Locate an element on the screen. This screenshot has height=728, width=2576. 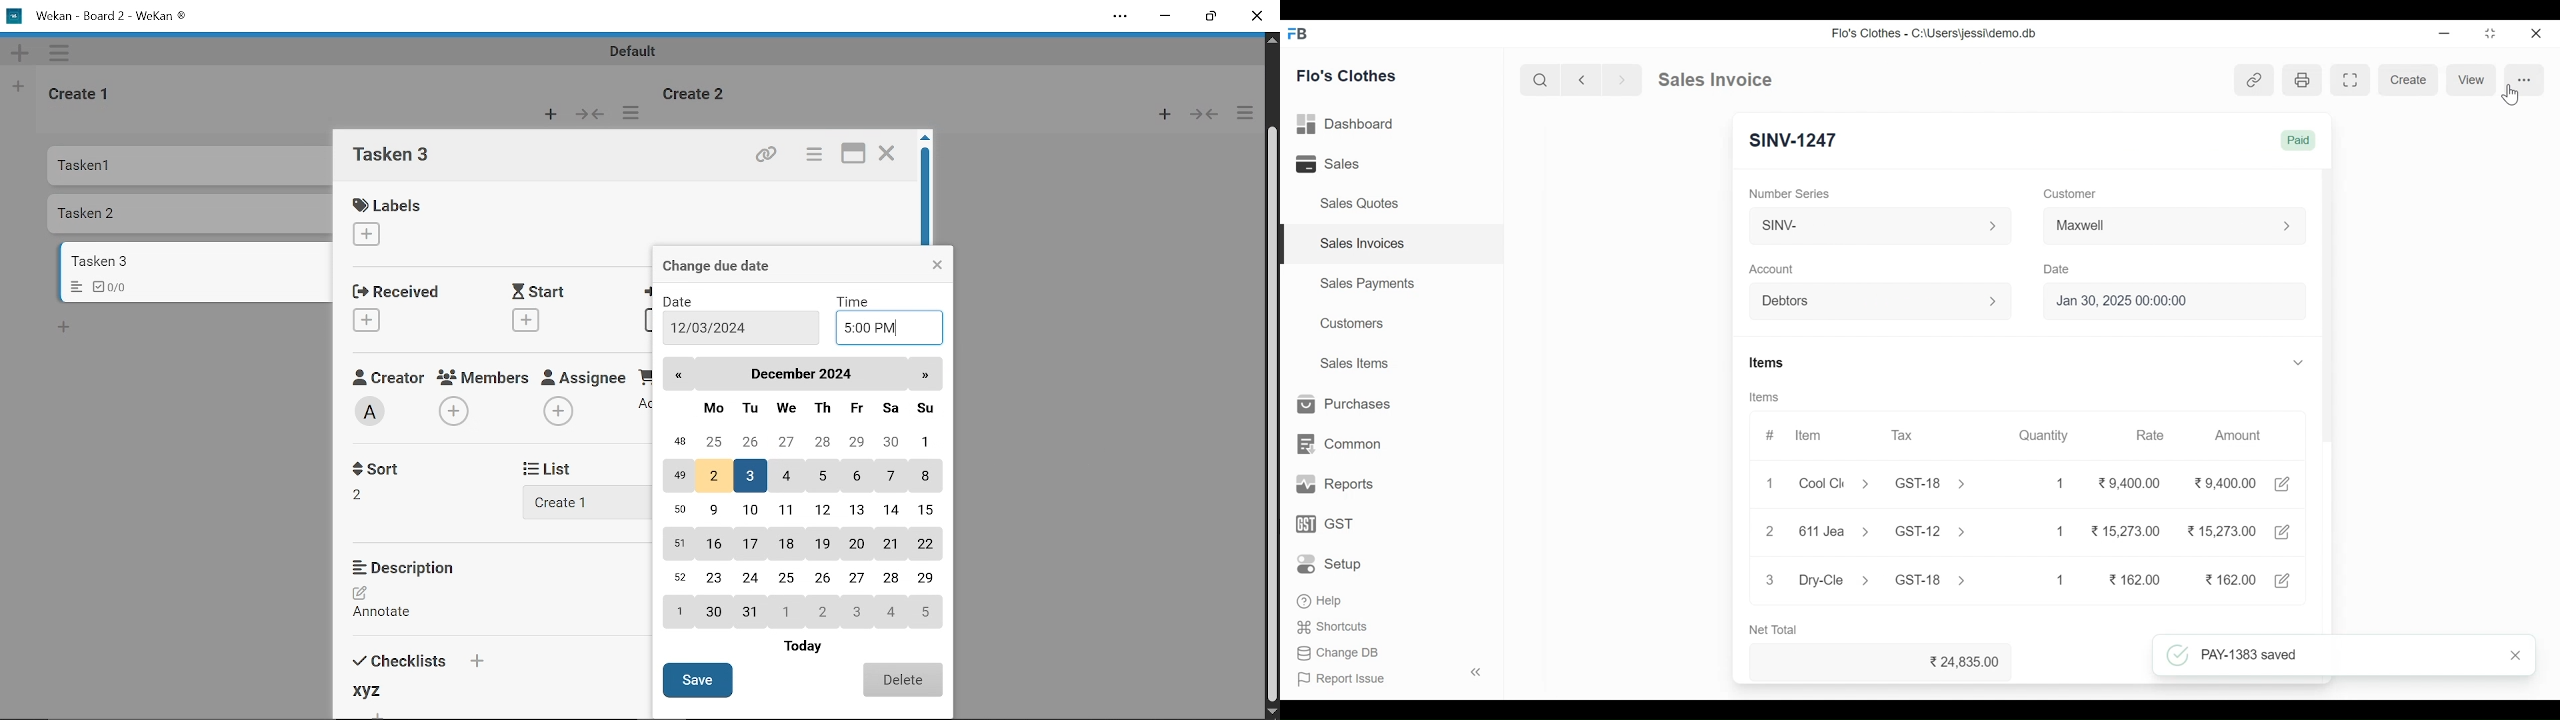
TIme is located at coordinates (857, 300).